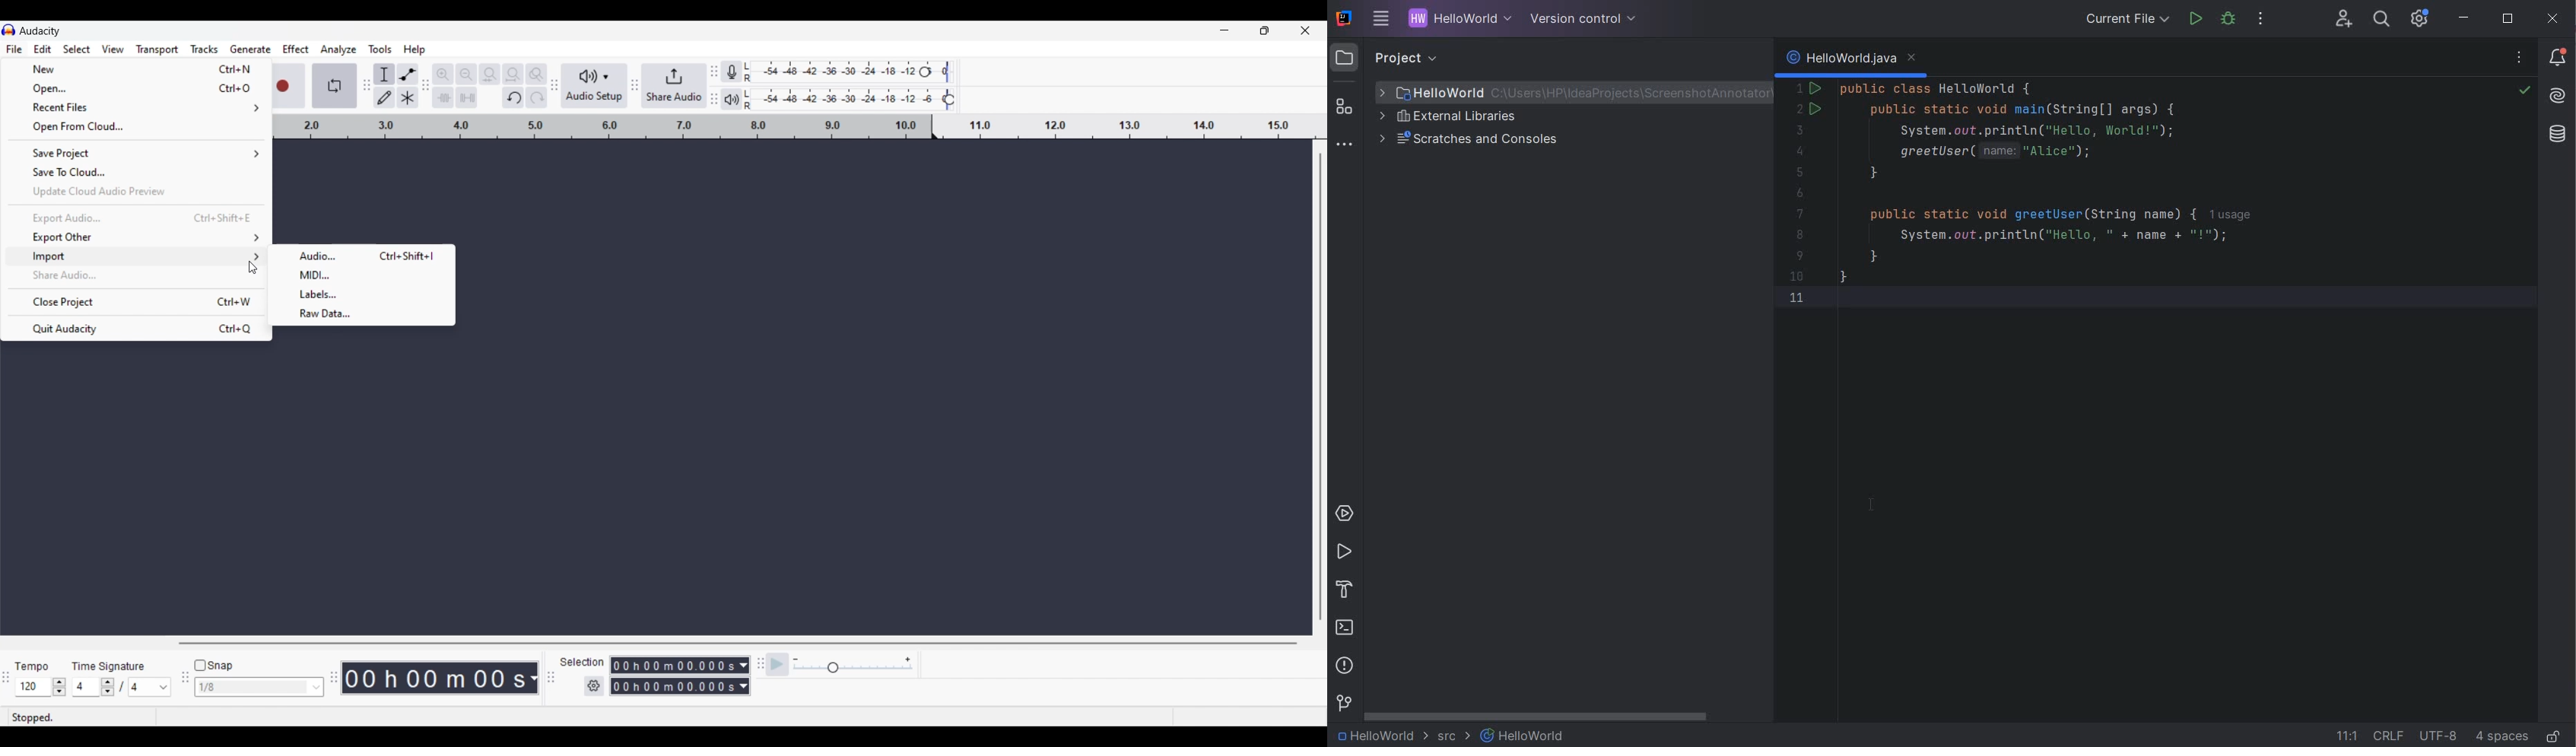 The width and height of the screenshot is (2576, 756). I want to click on Trim audio outside selection, so click(445, 98).